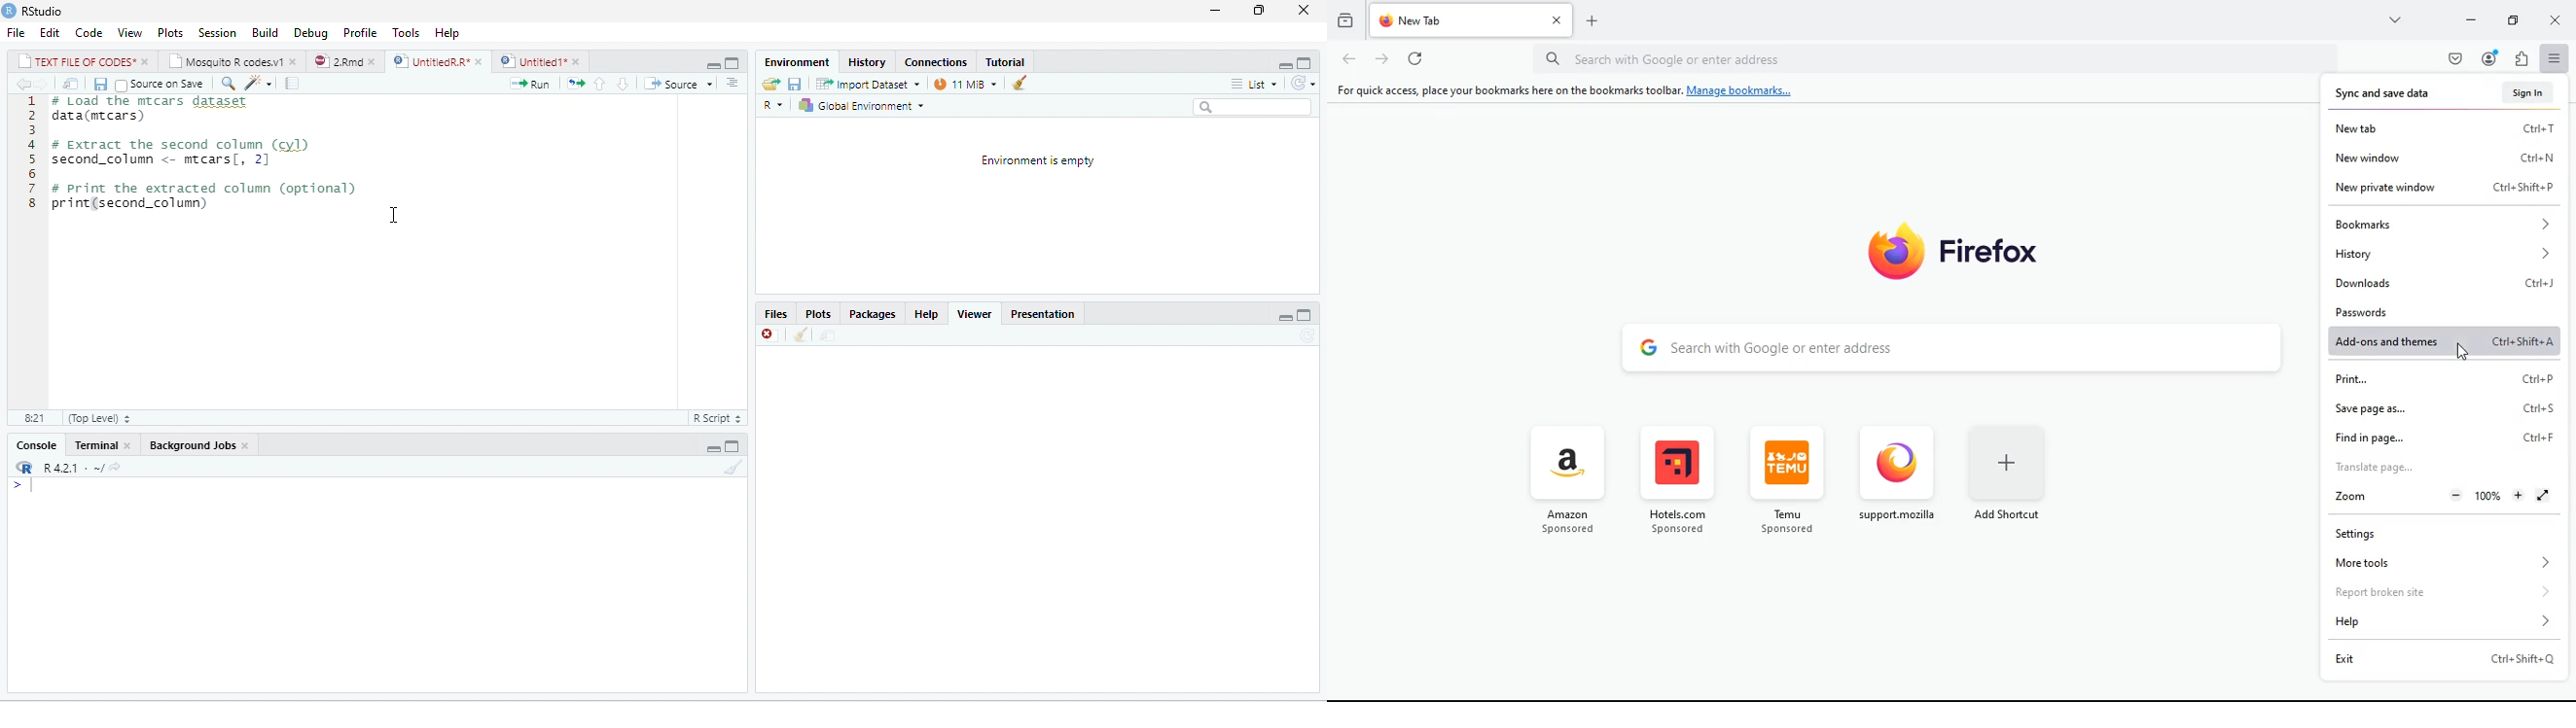 This screenshot has height=728, width=2576. What do you see at coordinates (1306, 62) in the screenshot?
I see `maximize` at bounding box center [1306, 62].